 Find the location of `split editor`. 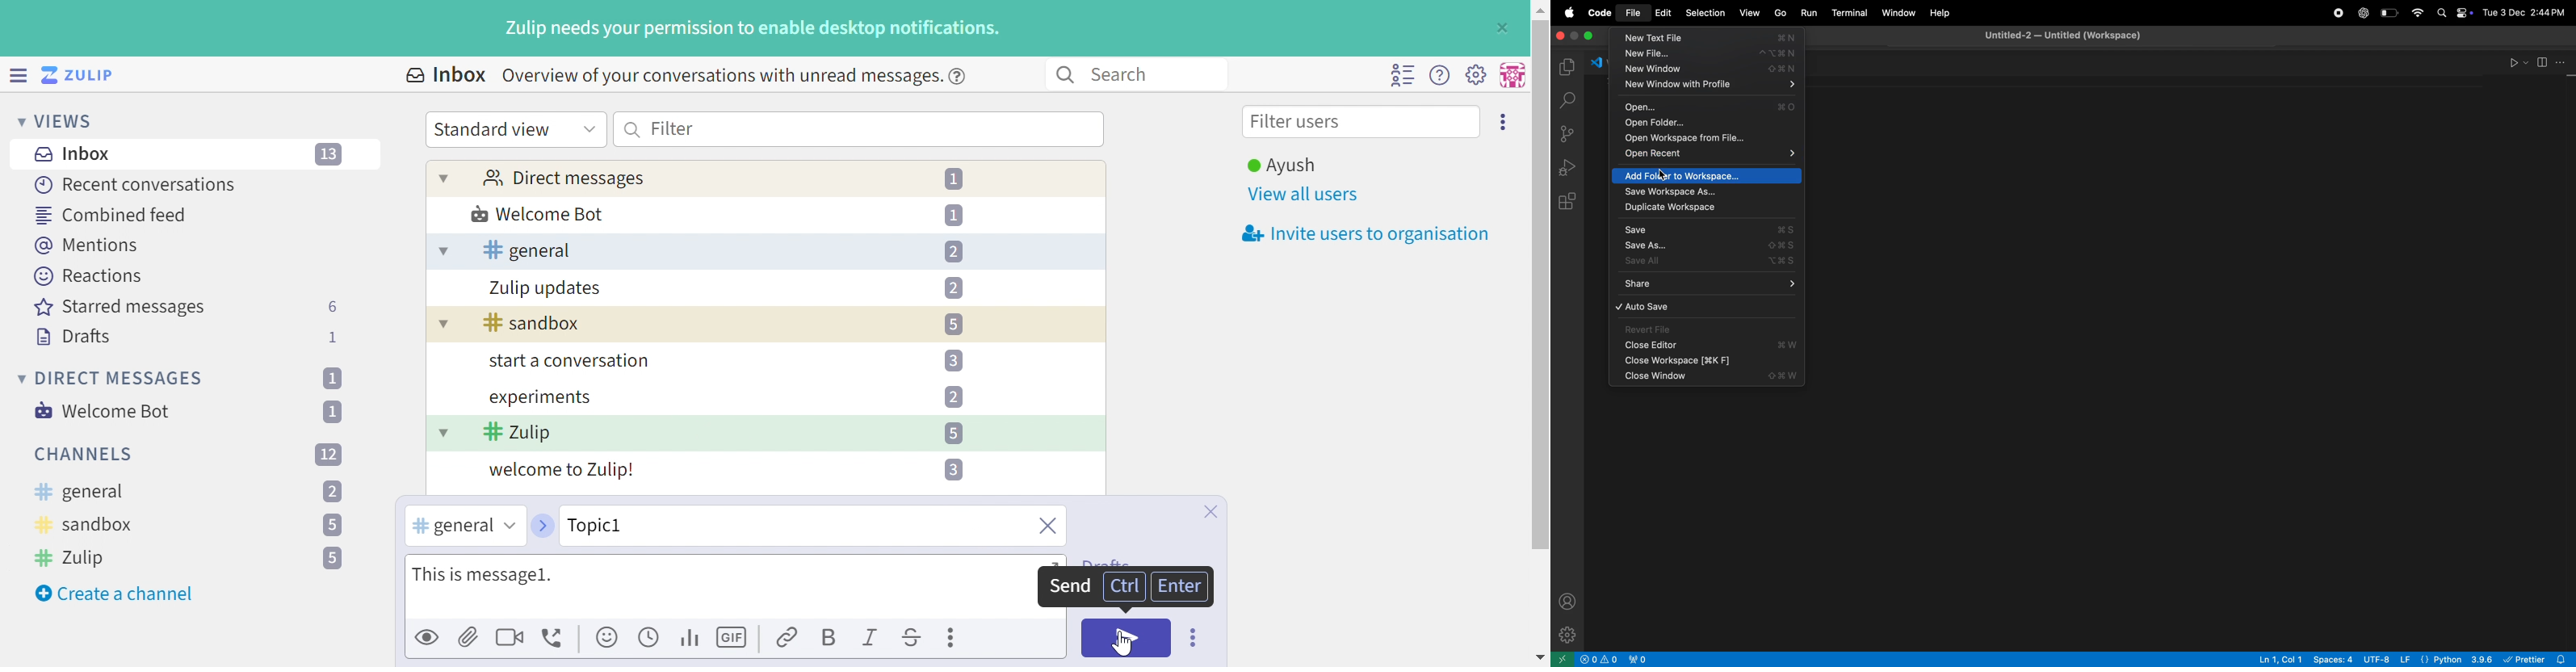

split editor is located at coordinates (2551, 61).